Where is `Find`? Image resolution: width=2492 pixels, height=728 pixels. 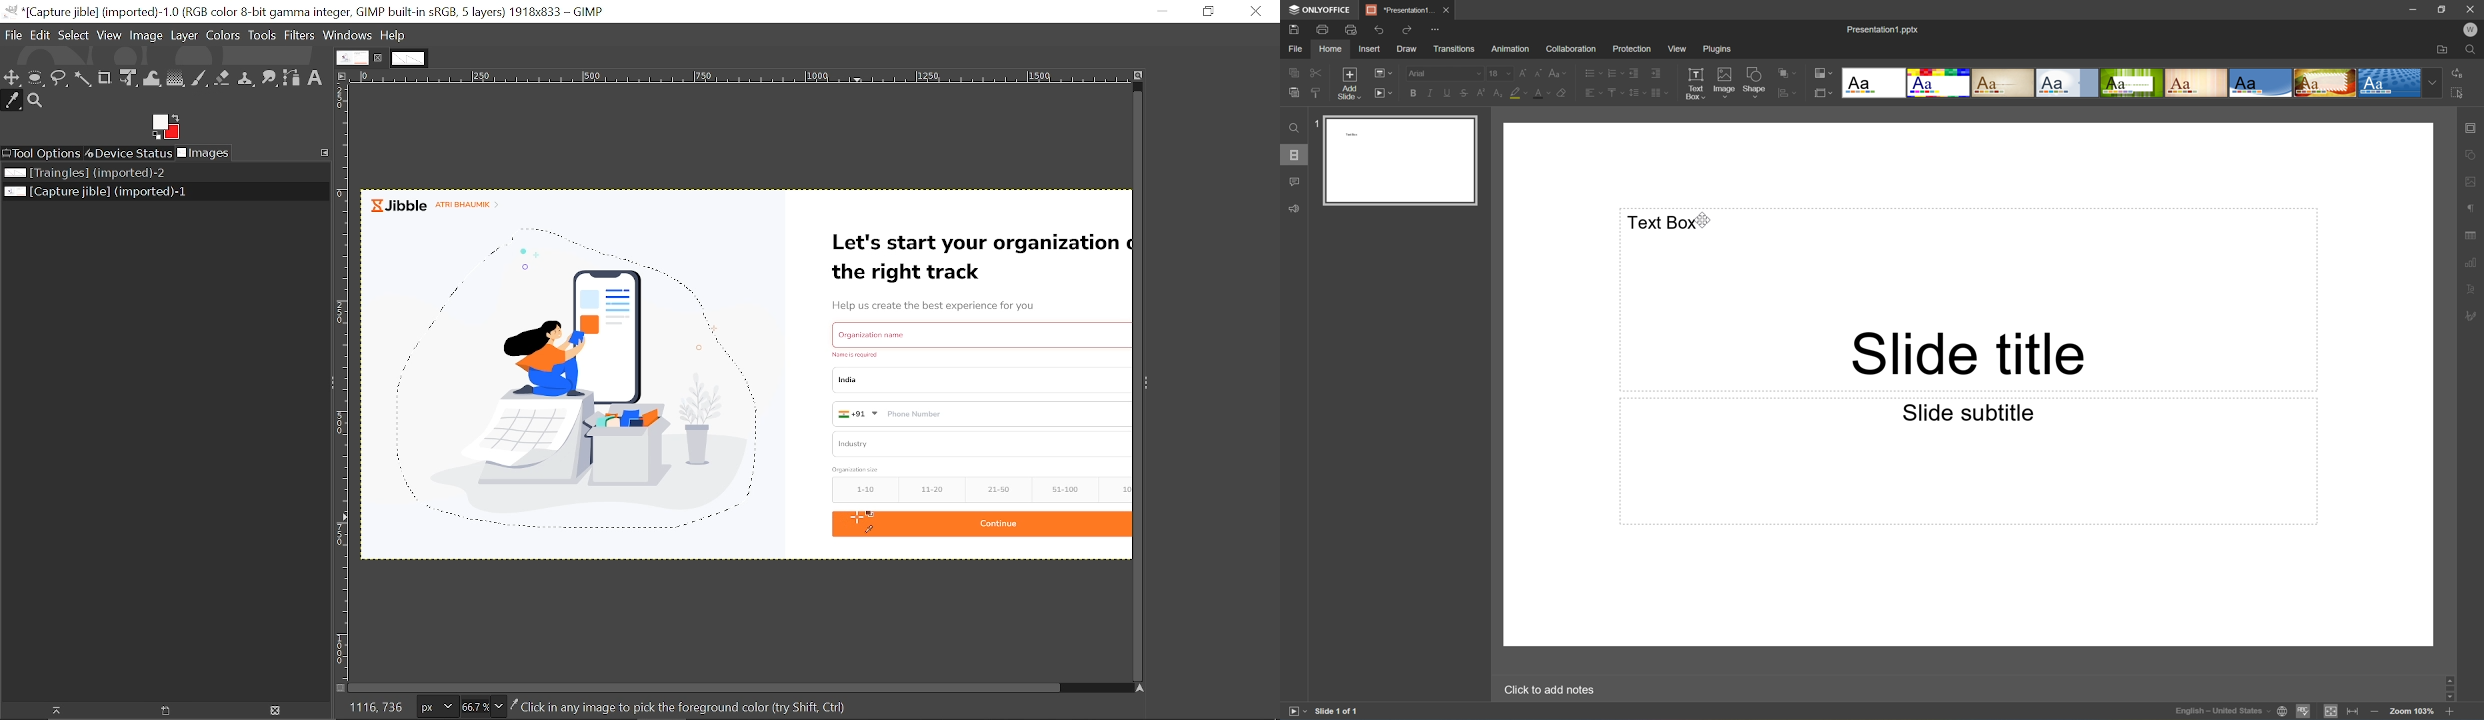
Find is located at coordinates (1295, 128).